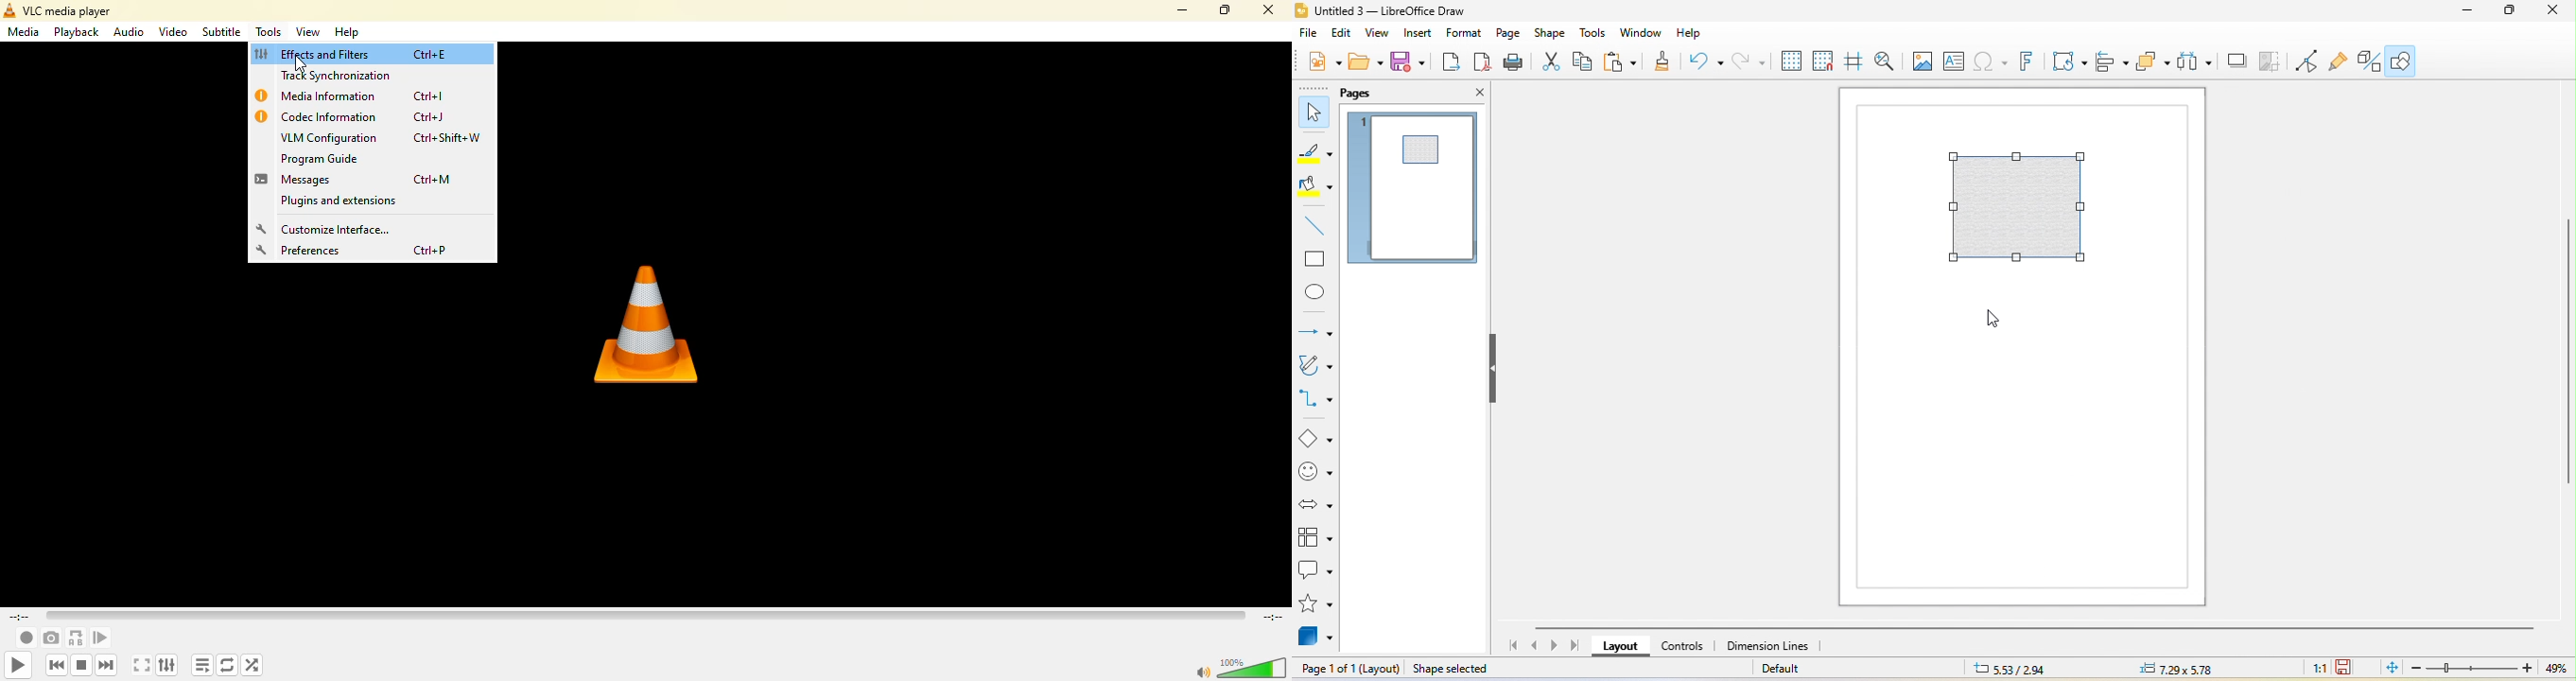  What do you see at coordinates (1314, 572) in the screenshot?
I see `callout shape` at bounding box center [1314, 572].